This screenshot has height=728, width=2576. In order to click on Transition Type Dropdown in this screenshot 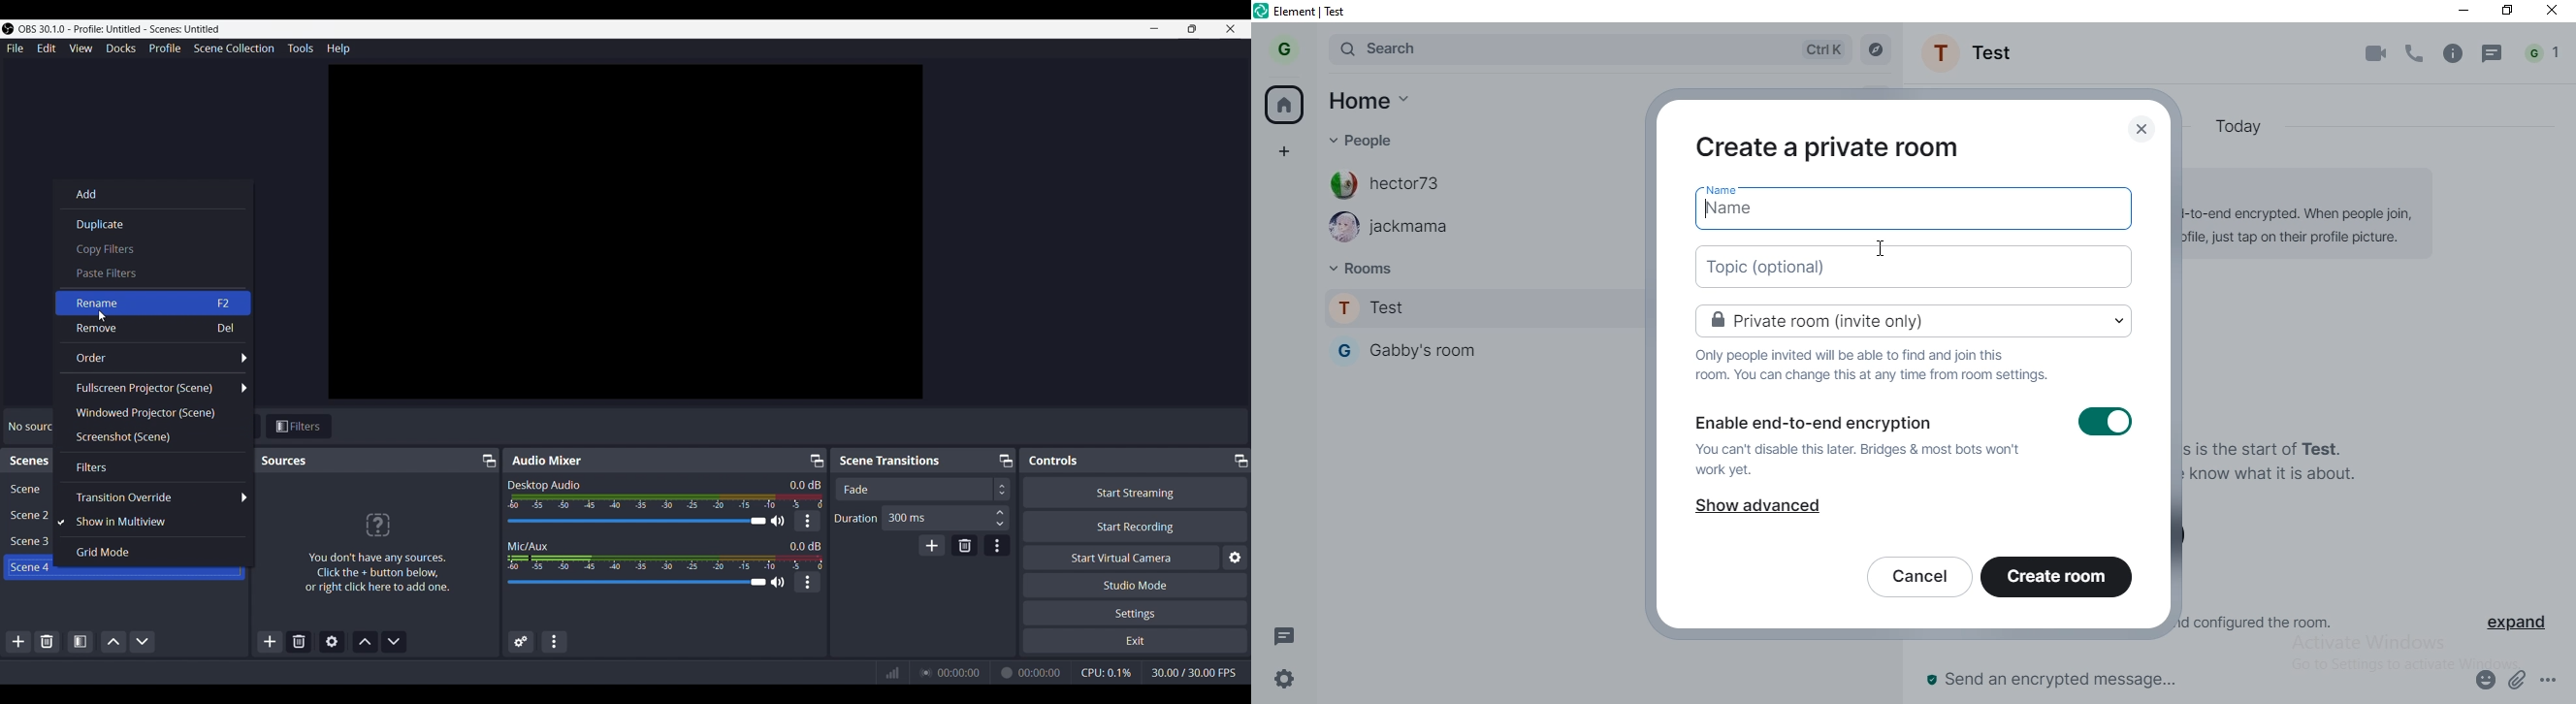, I will do `click(1072, 489)`.